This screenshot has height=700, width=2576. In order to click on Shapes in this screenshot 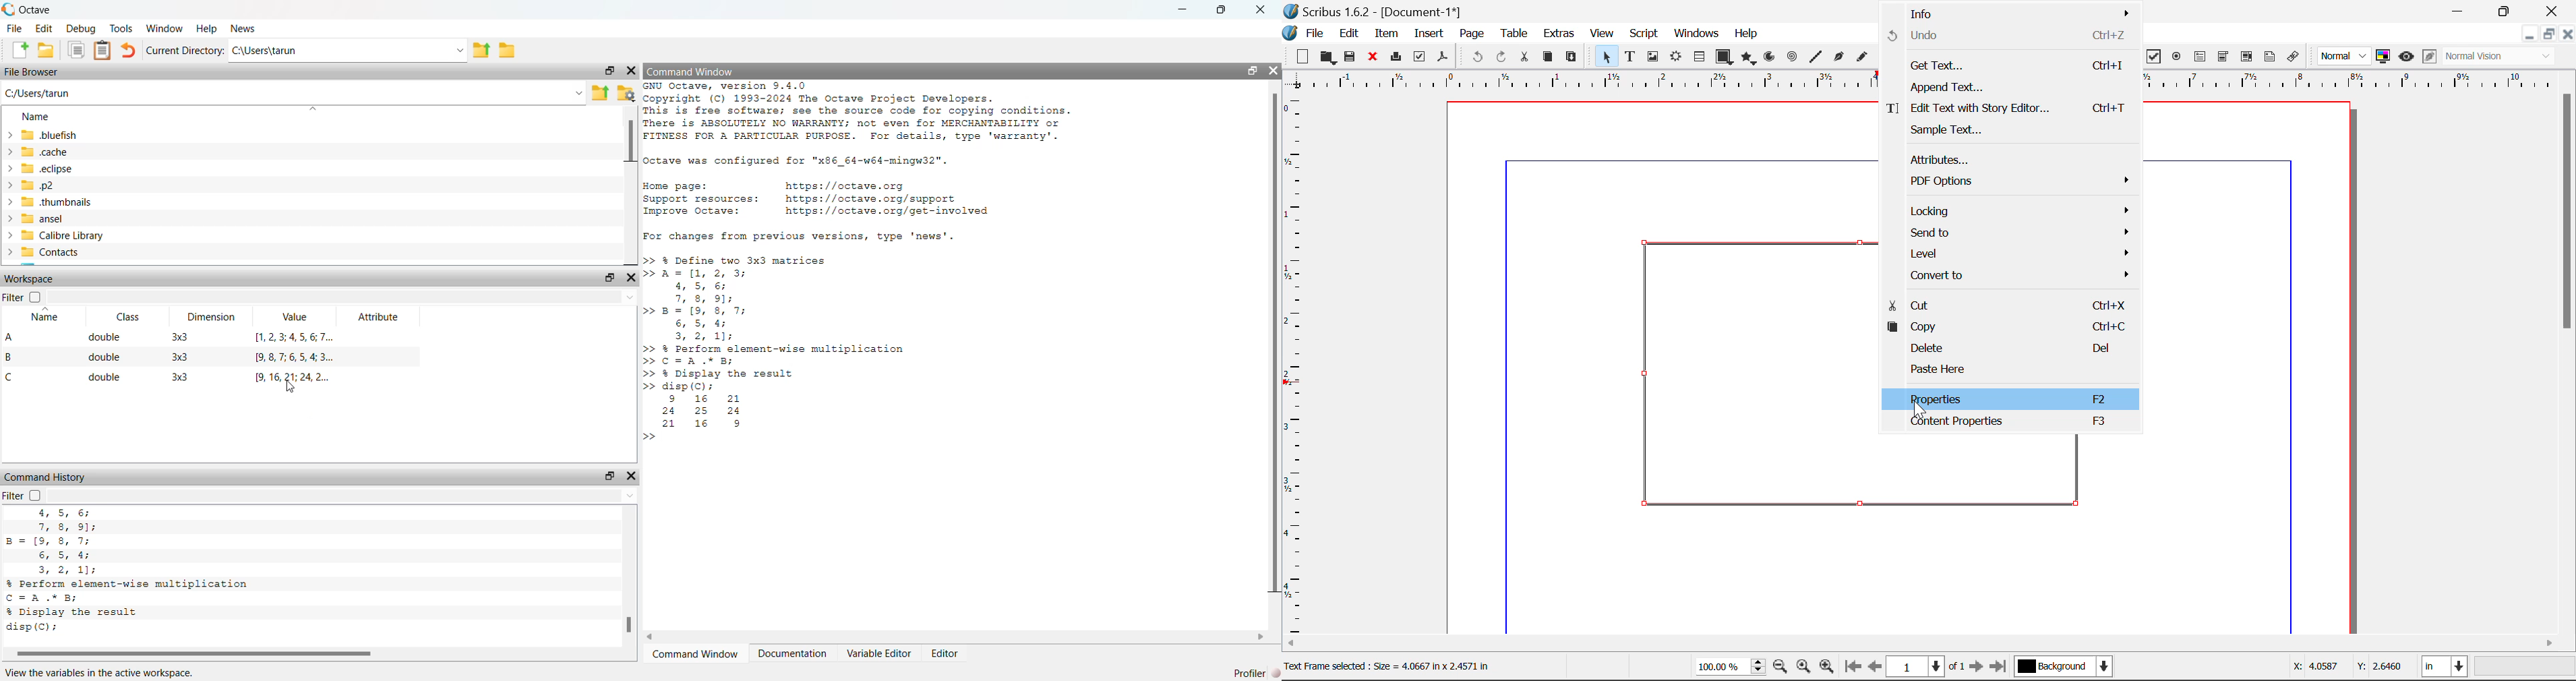, I will do `click(1724, 56)`.